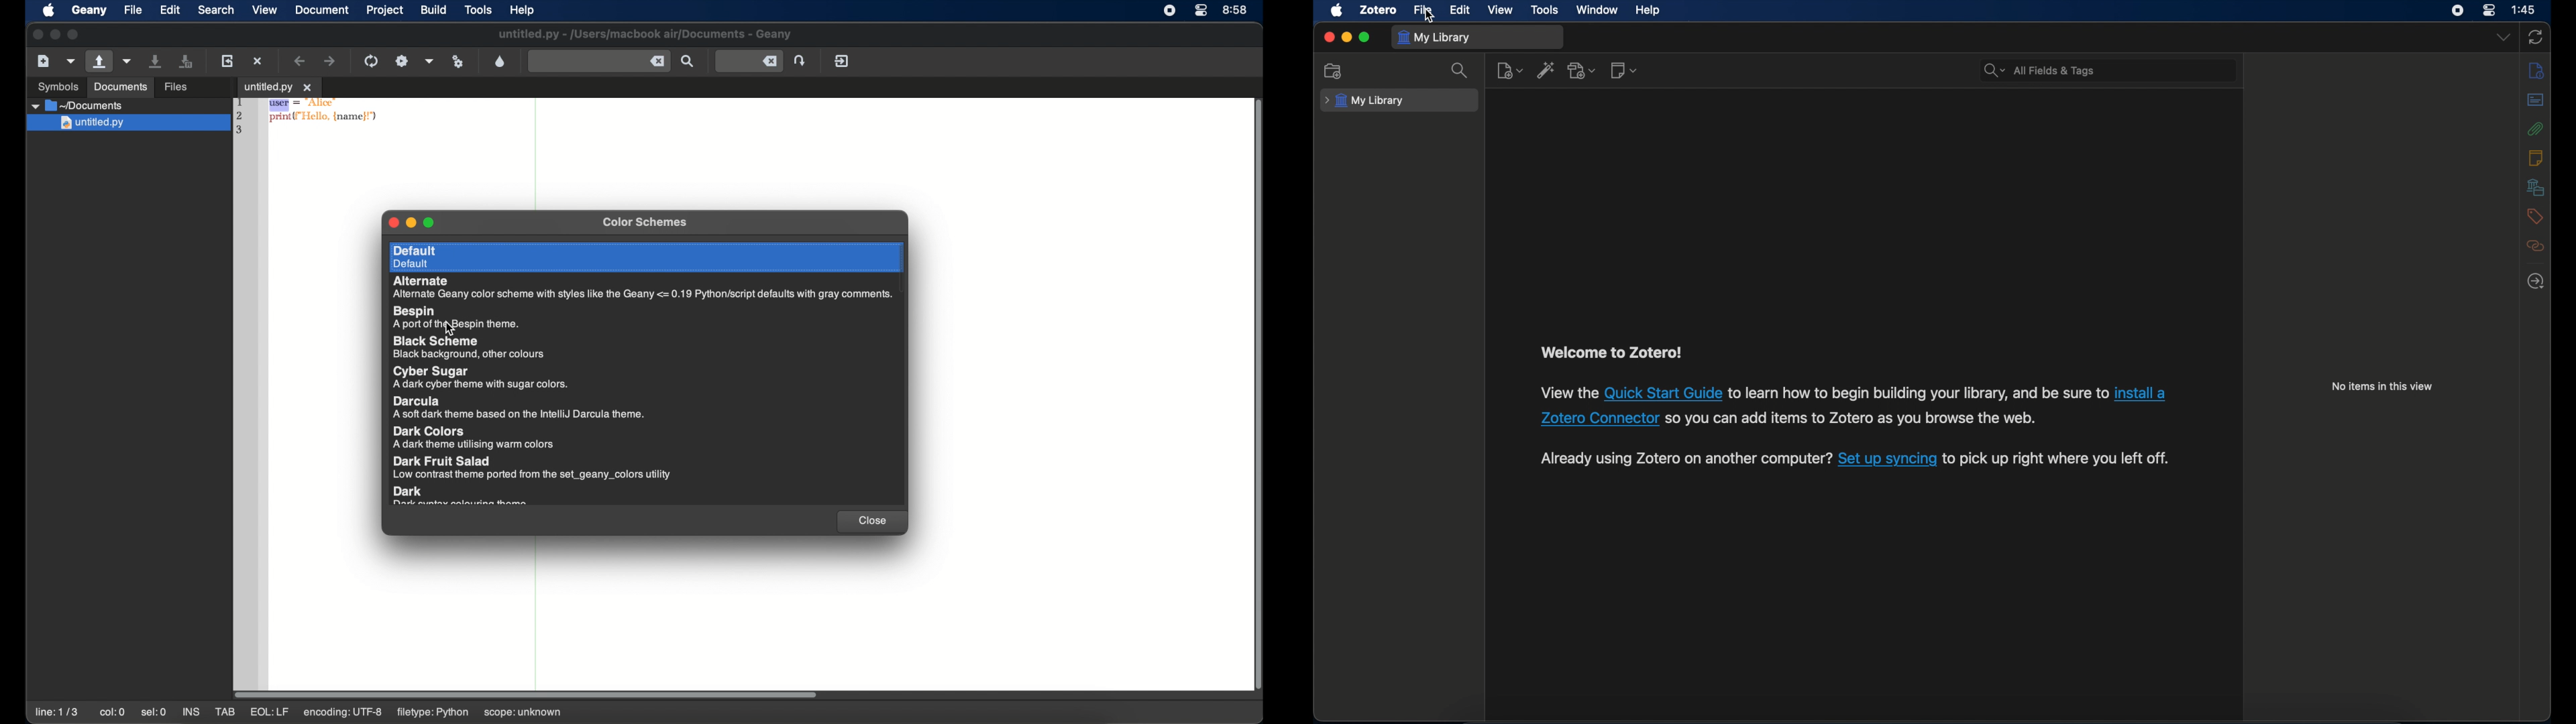 The height and width of the screenshot is (728, 2576). What do you see at coordinates (2535, 282) in the screenshot?
I see `locate` at bounding box center [2535, 282].